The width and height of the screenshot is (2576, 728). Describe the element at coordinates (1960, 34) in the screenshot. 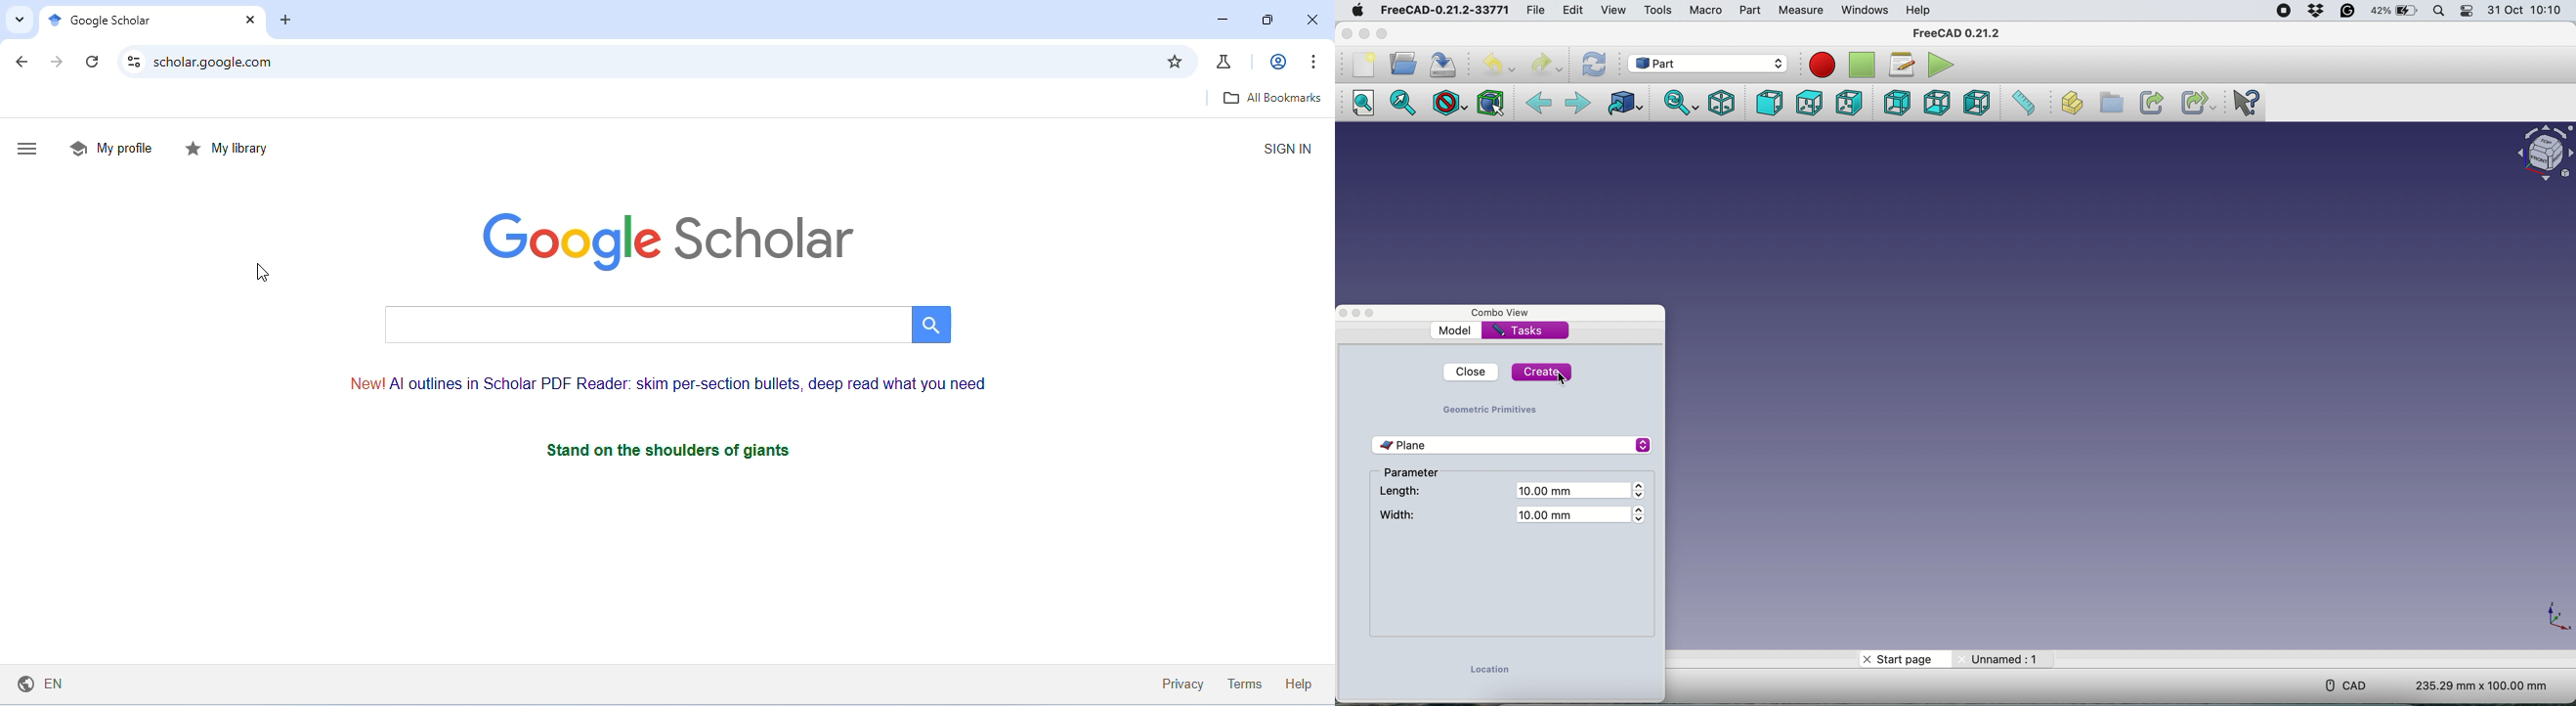

I see `FreeCAD 0.21.2` at that location.